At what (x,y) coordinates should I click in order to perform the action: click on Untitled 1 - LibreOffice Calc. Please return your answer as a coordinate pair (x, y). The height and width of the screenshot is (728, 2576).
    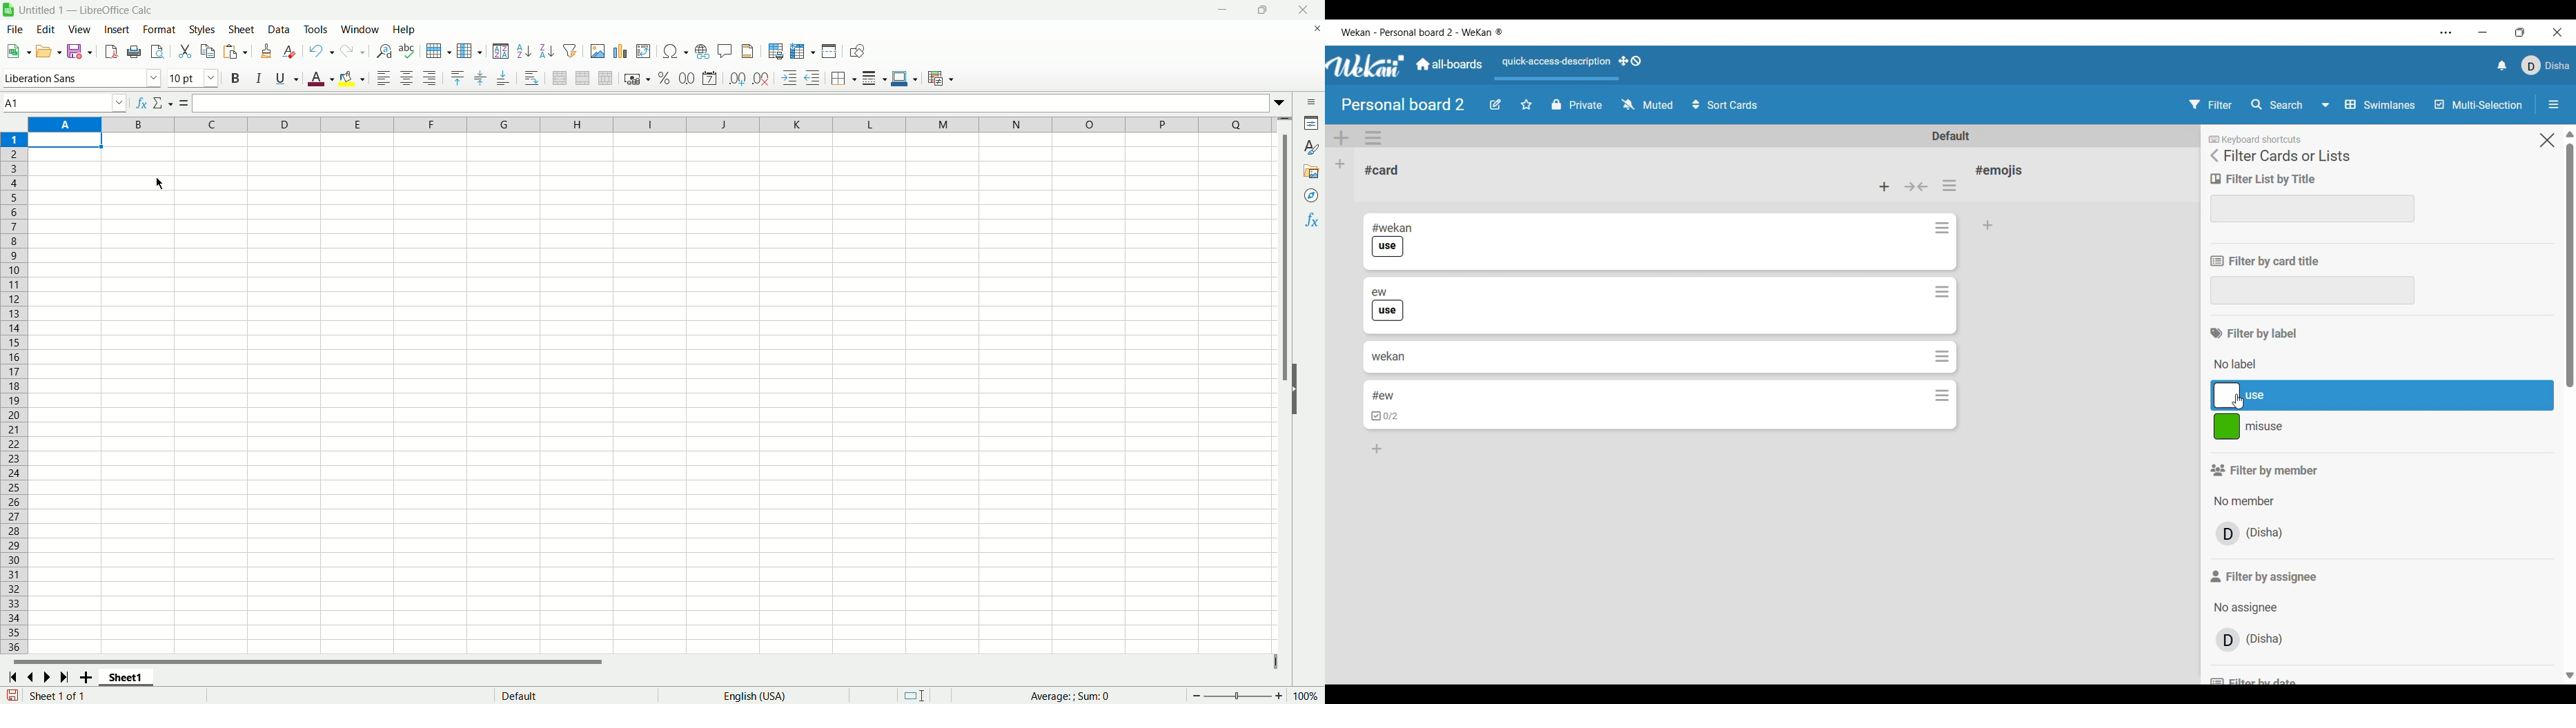
    Looking at the image, I should click on (94, 8).